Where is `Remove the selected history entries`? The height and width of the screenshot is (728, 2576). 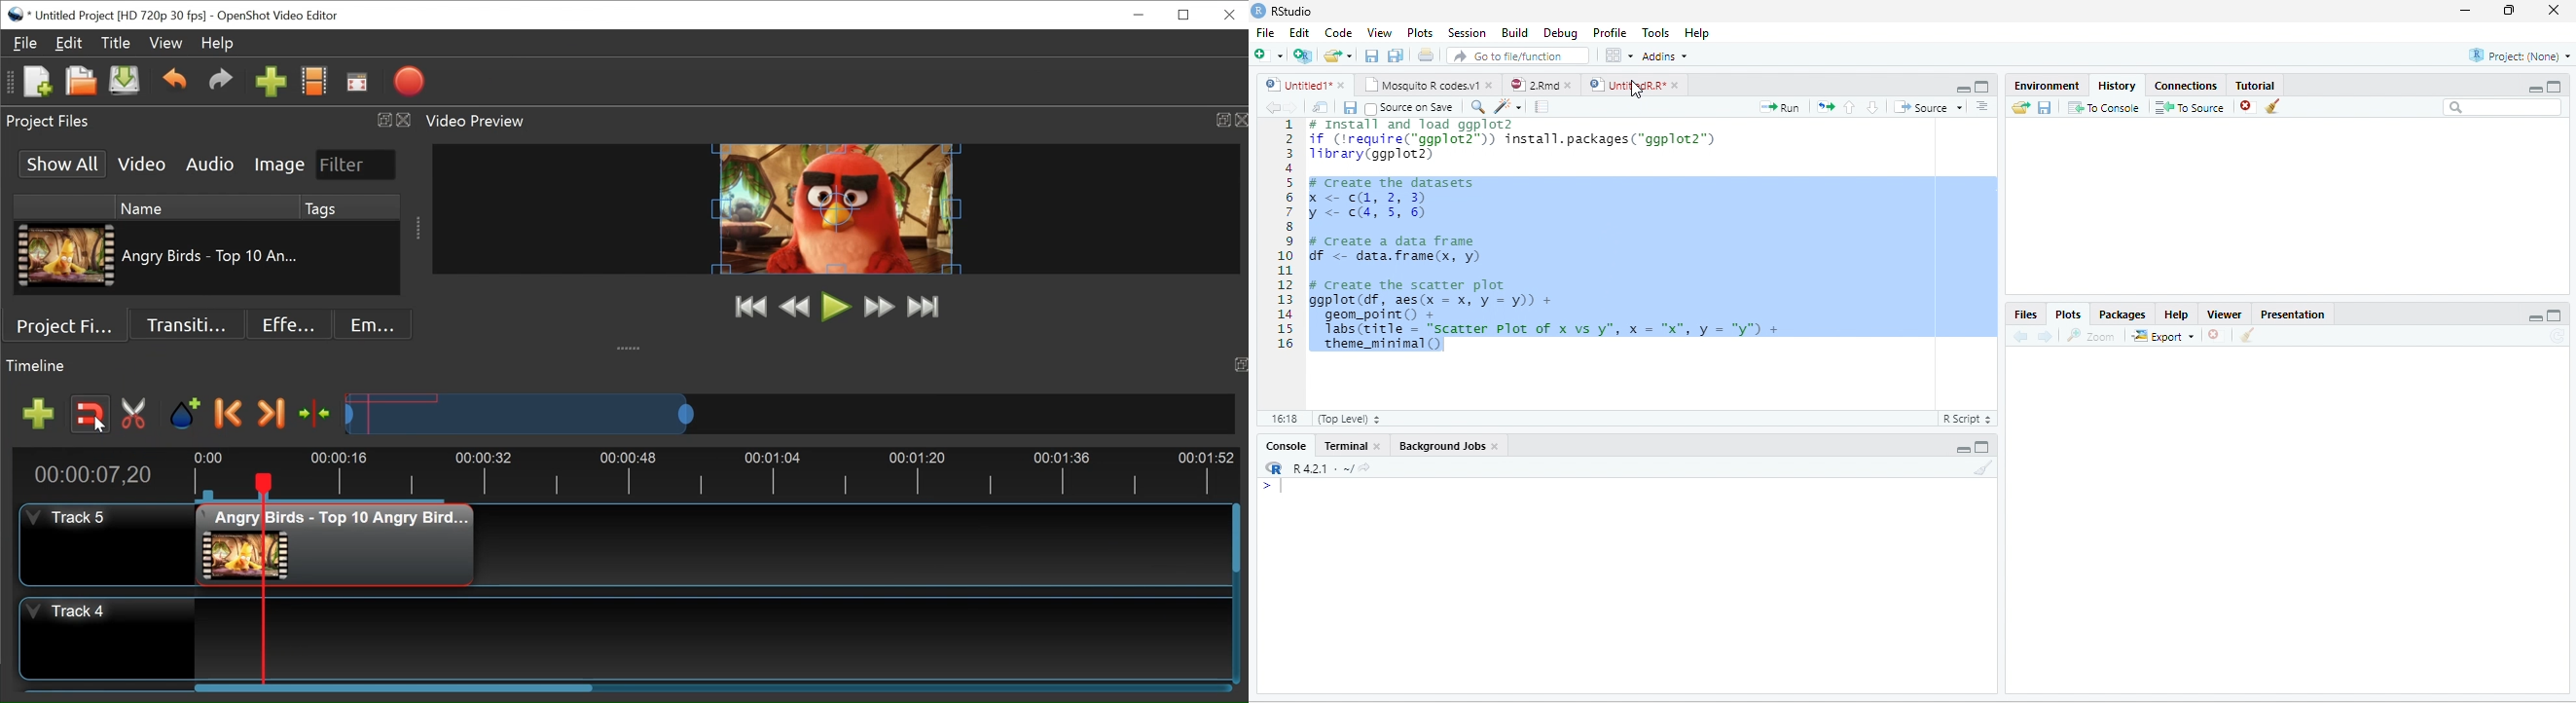
Remove the selected history entries is located at coordinates (2248, 107).